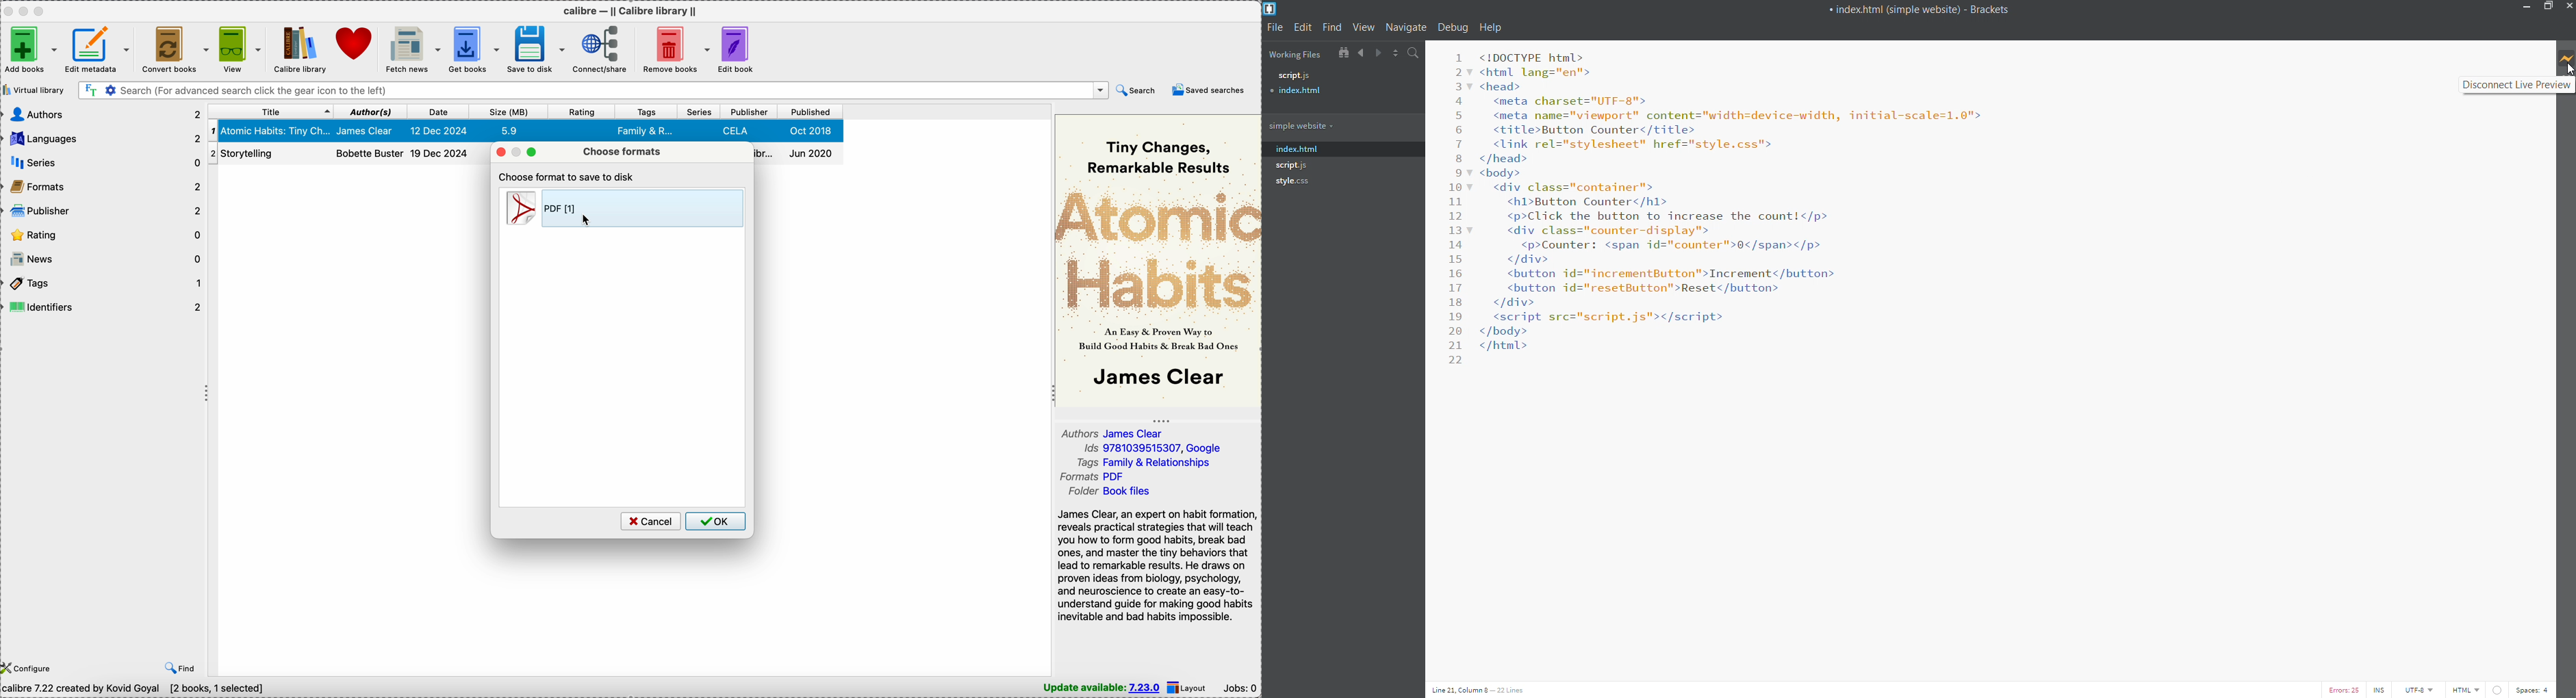  What do you see at coordinates (1491, 690) in the screenshot?
I see `cursor position` at bounding box center [1491, 690].